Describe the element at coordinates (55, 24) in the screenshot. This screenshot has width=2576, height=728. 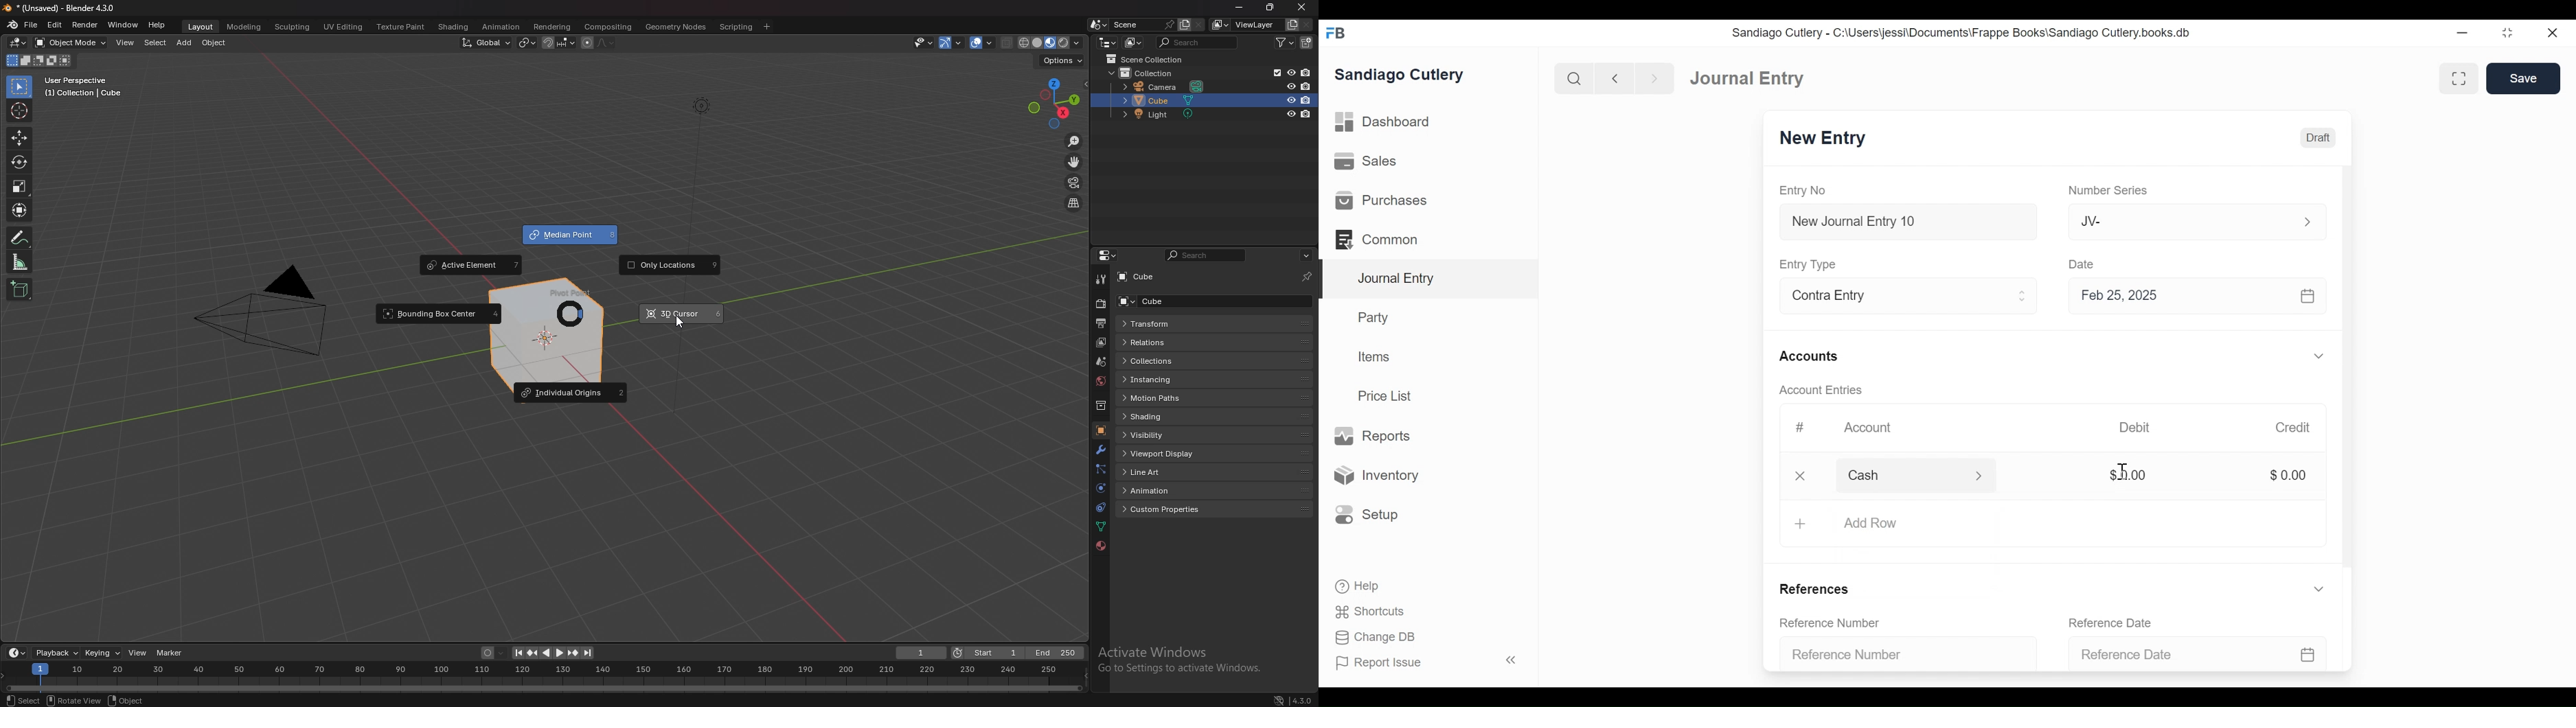
I see `edit` at that location.